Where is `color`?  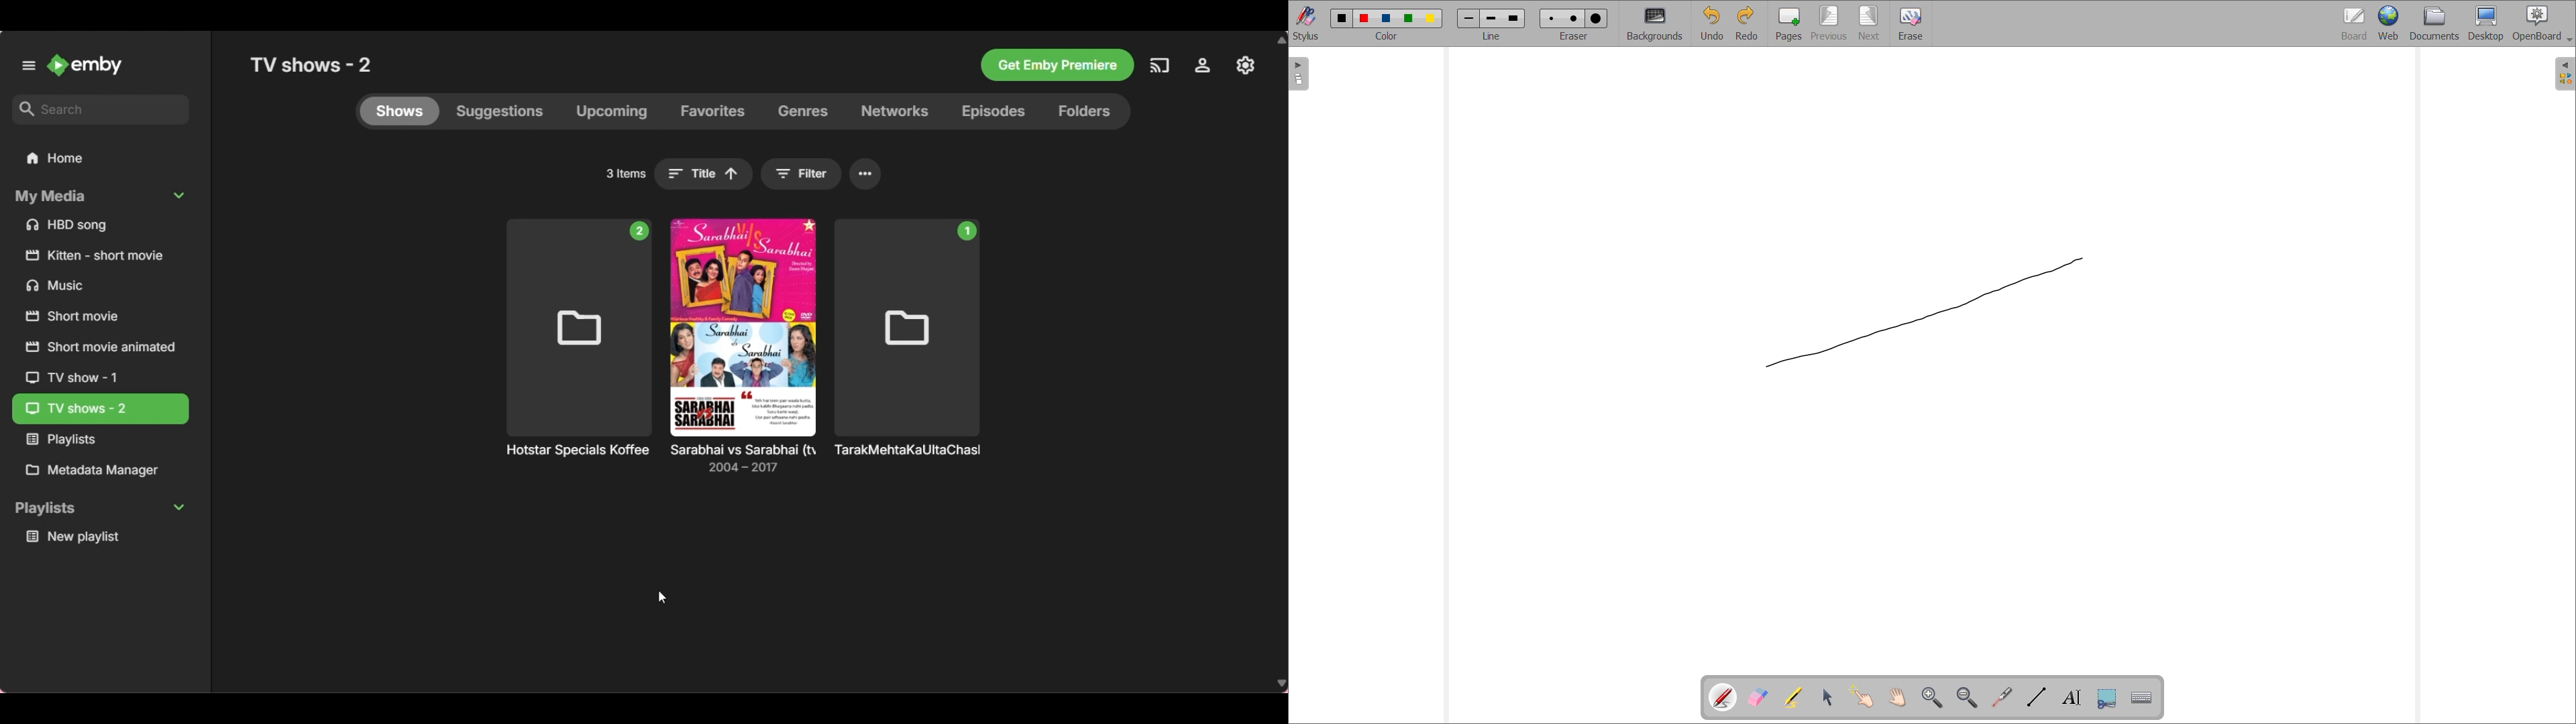
color is located at coordinates (1430, 19).